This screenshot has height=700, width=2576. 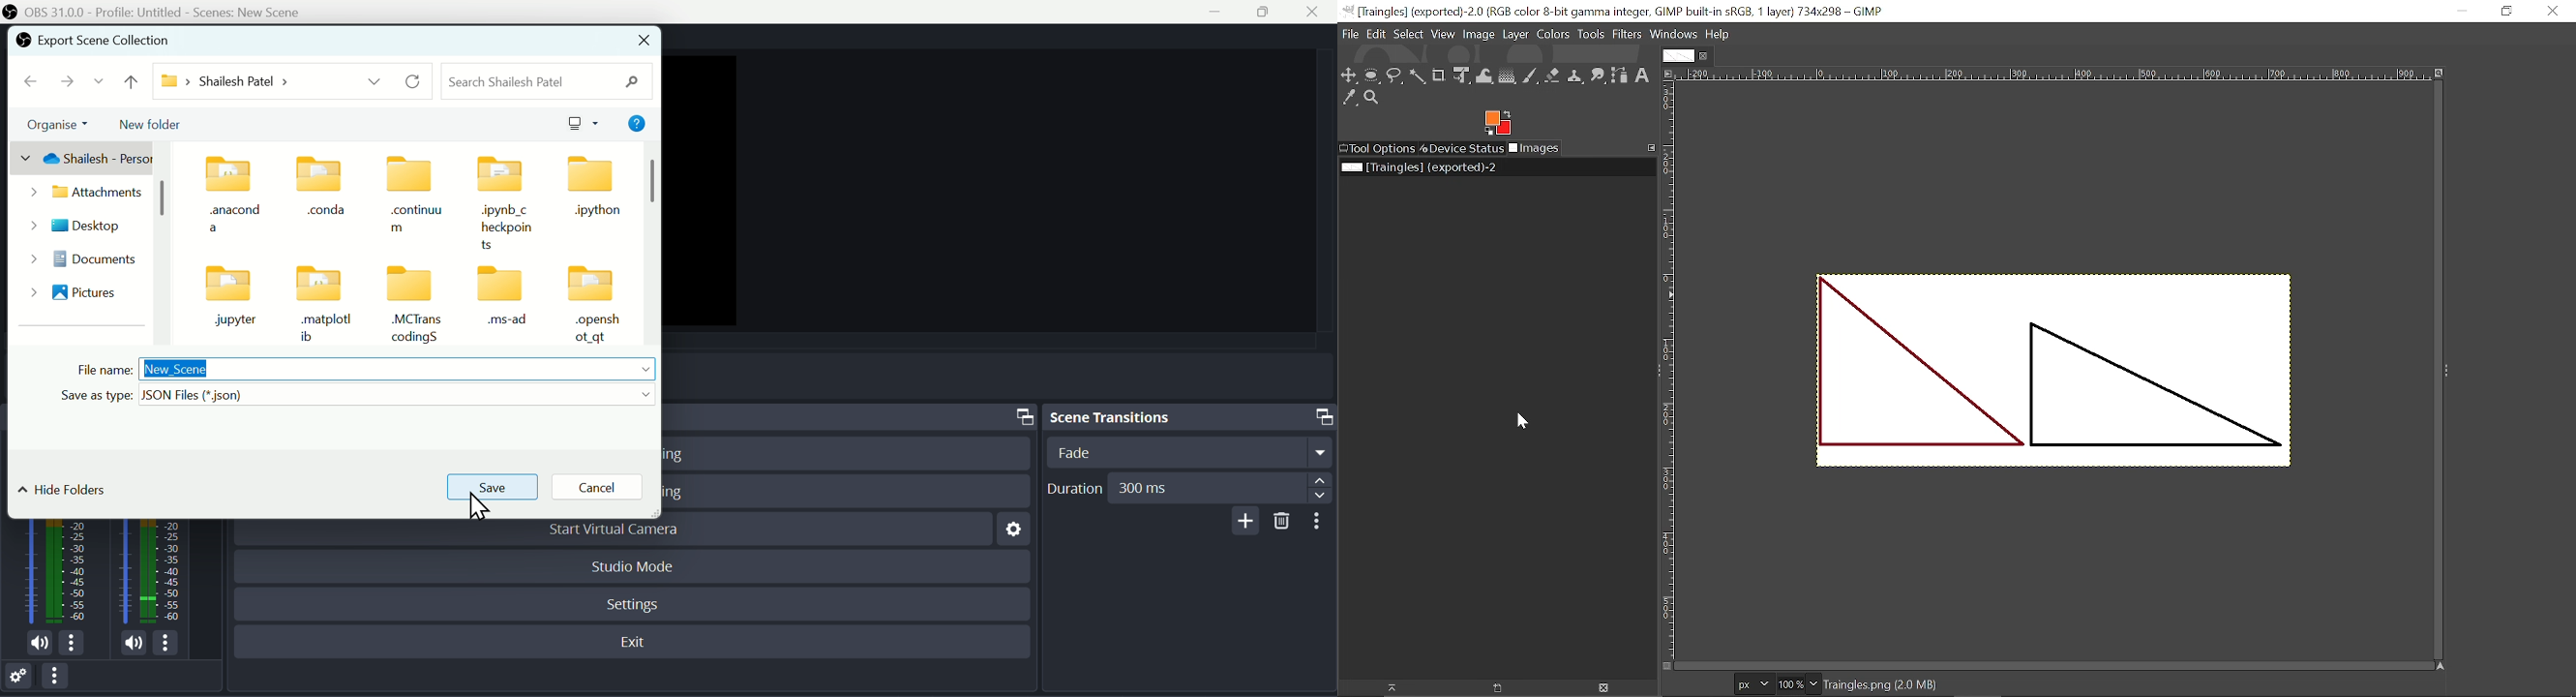 I want to click on more options, so click(x=171, y=643).